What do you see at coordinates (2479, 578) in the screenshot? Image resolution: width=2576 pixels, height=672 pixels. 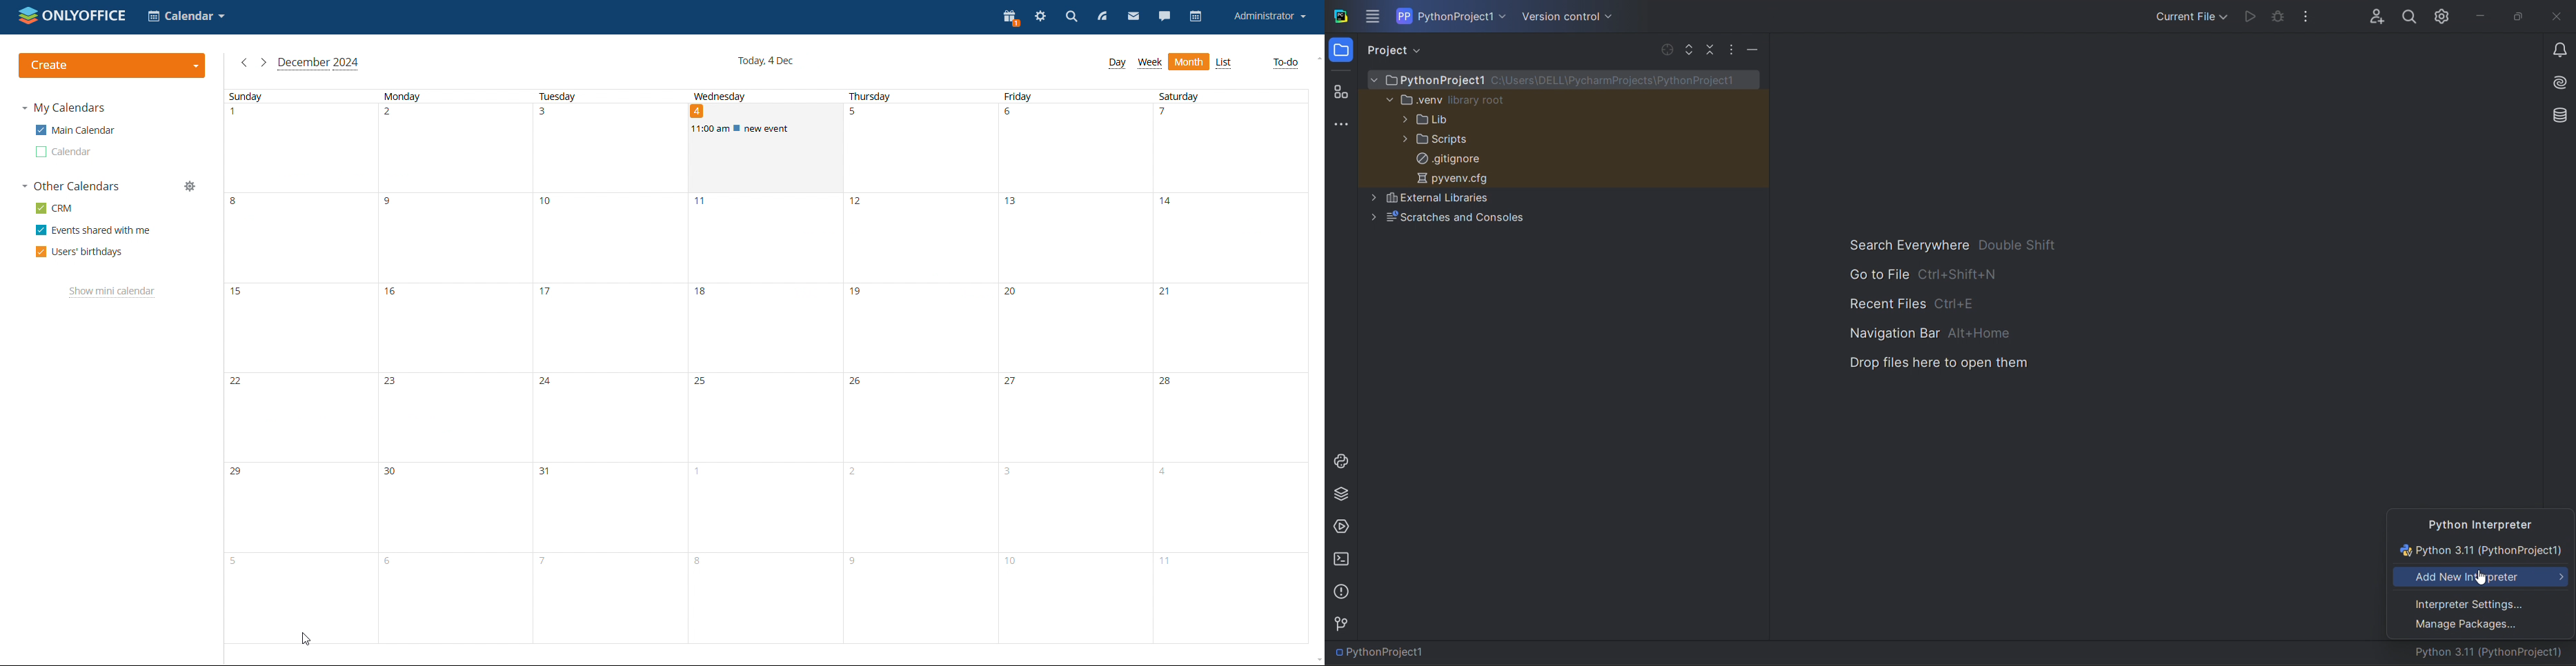 I see `cursor` at bounding box center [2479, 578].